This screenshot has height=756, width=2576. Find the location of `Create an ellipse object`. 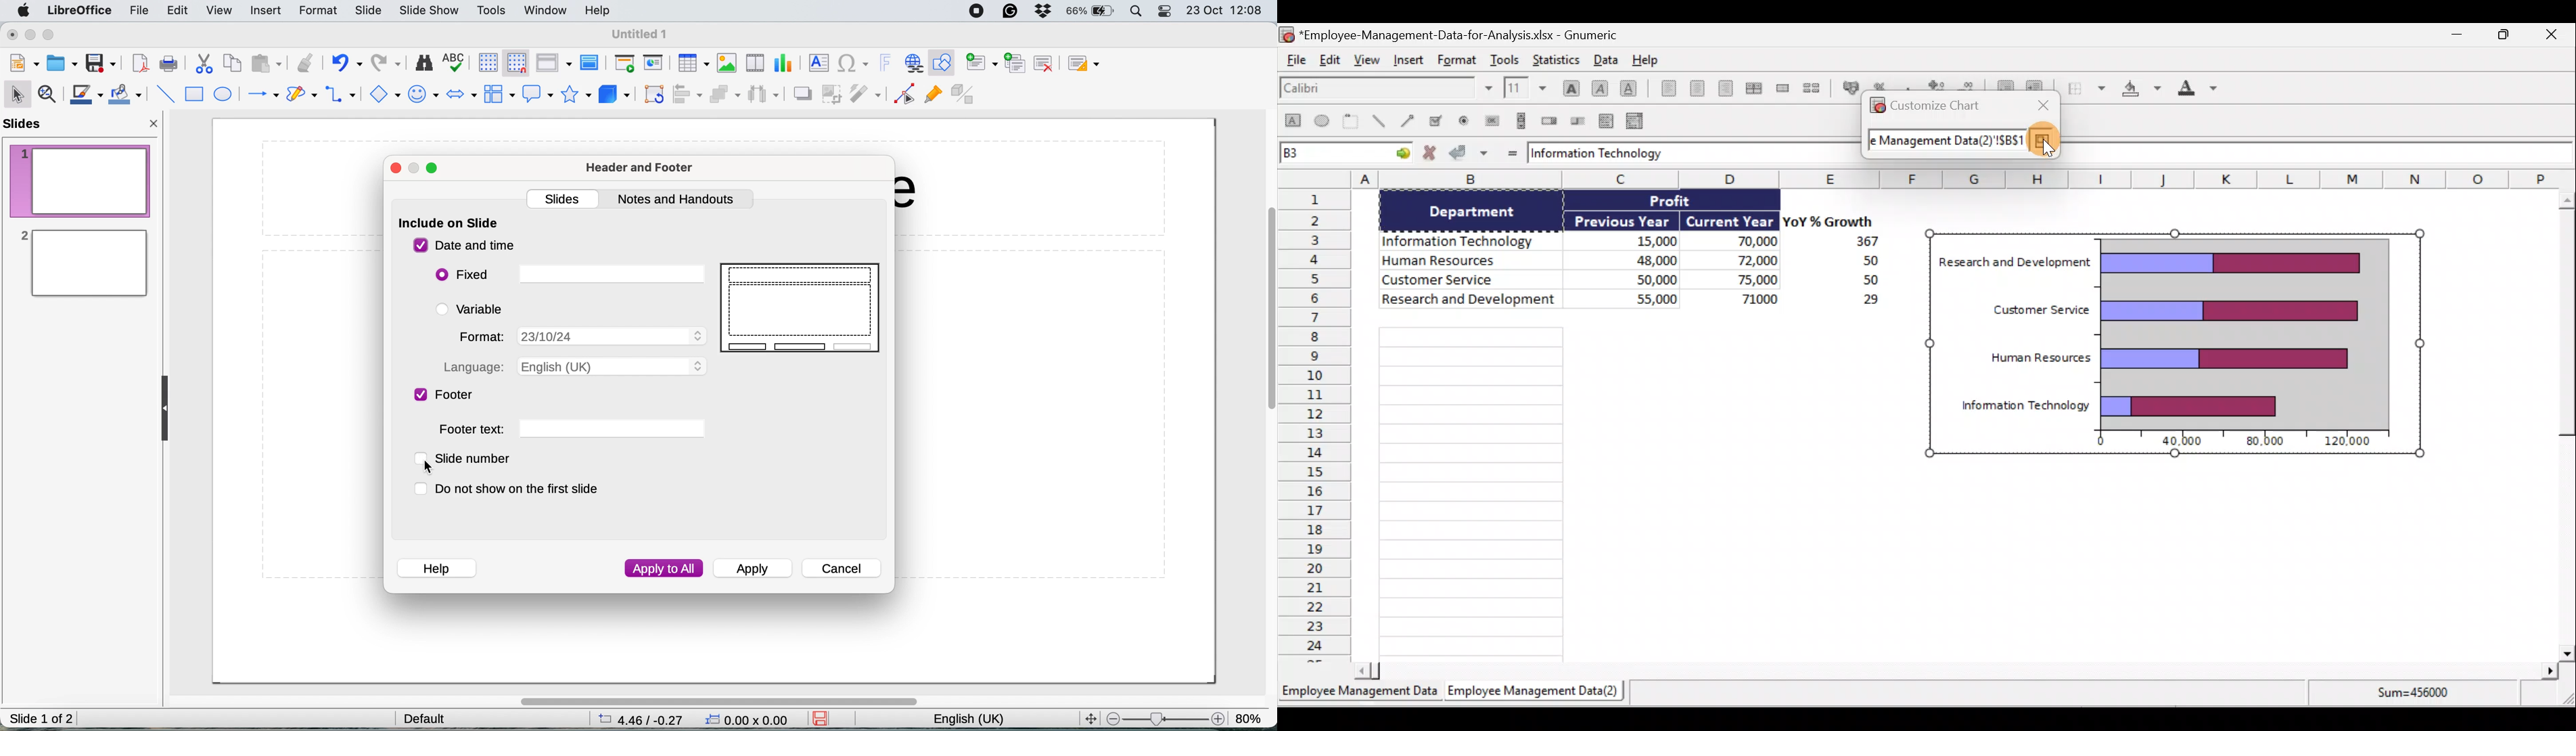

Create an ellipse object is located at coordinates (1324, 123).